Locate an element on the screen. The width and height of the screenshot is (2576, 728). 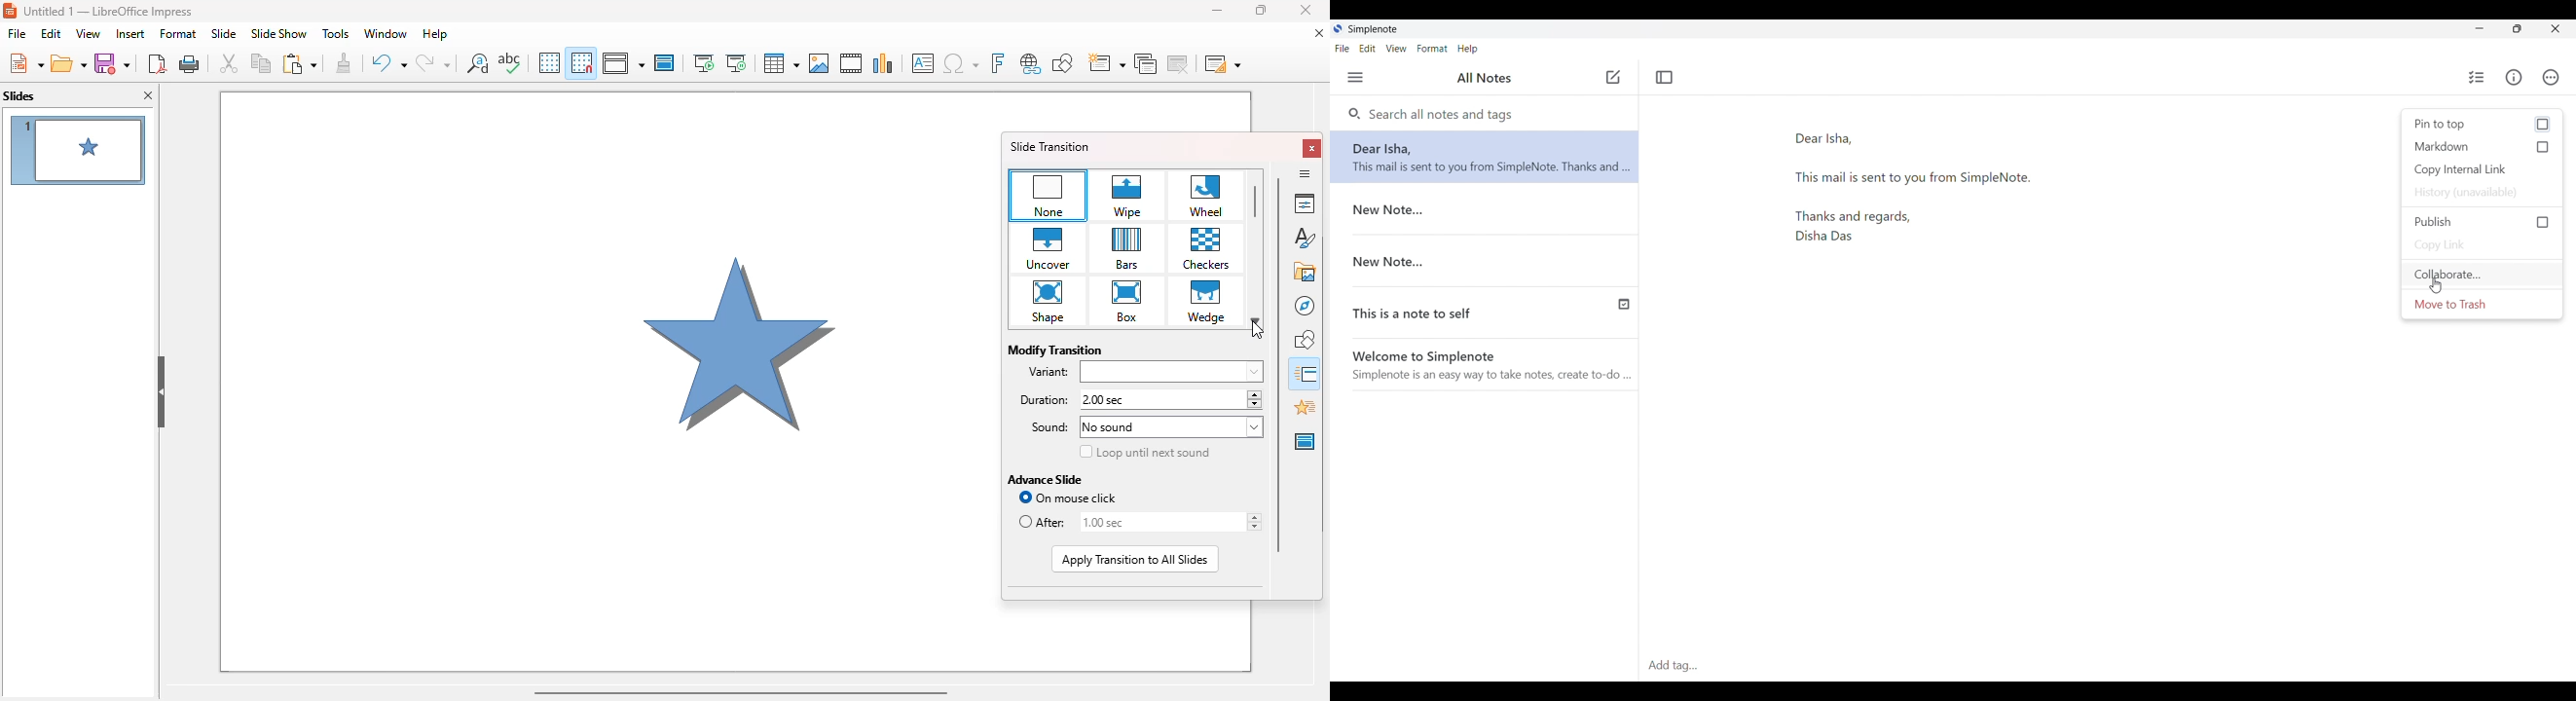
insert text box is located at coordinates (924, 63).